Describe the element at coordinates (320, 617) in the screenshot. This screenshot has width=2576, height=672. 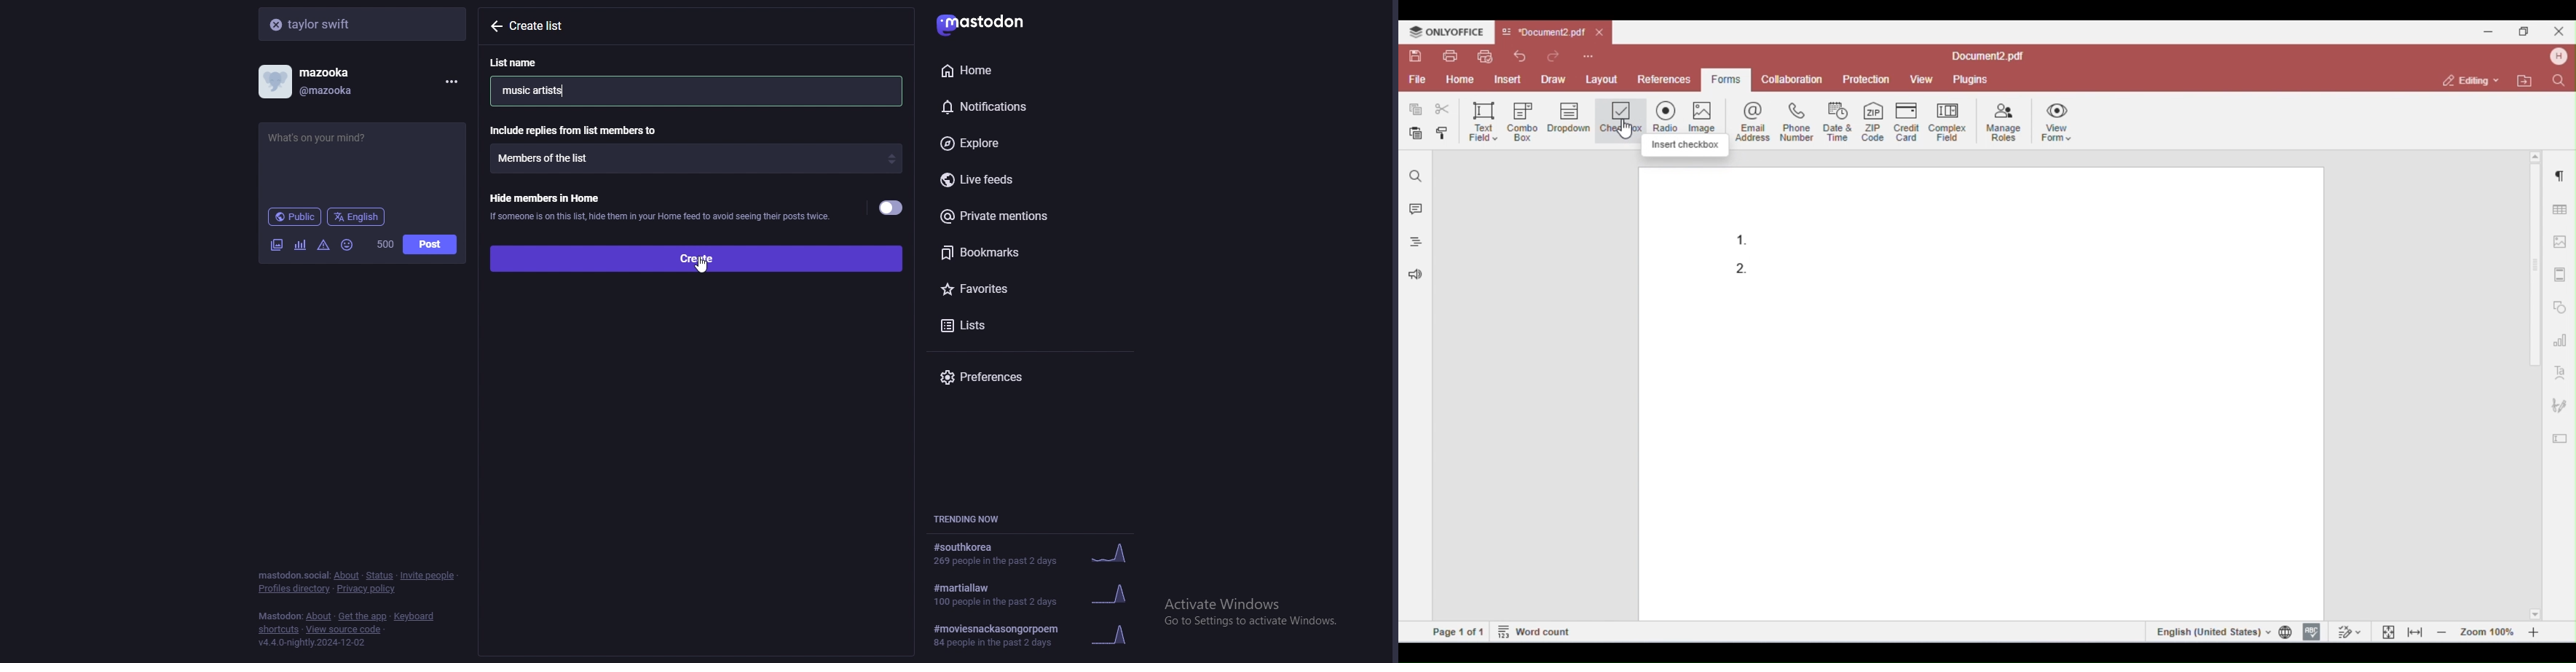
I see `about` at that location.